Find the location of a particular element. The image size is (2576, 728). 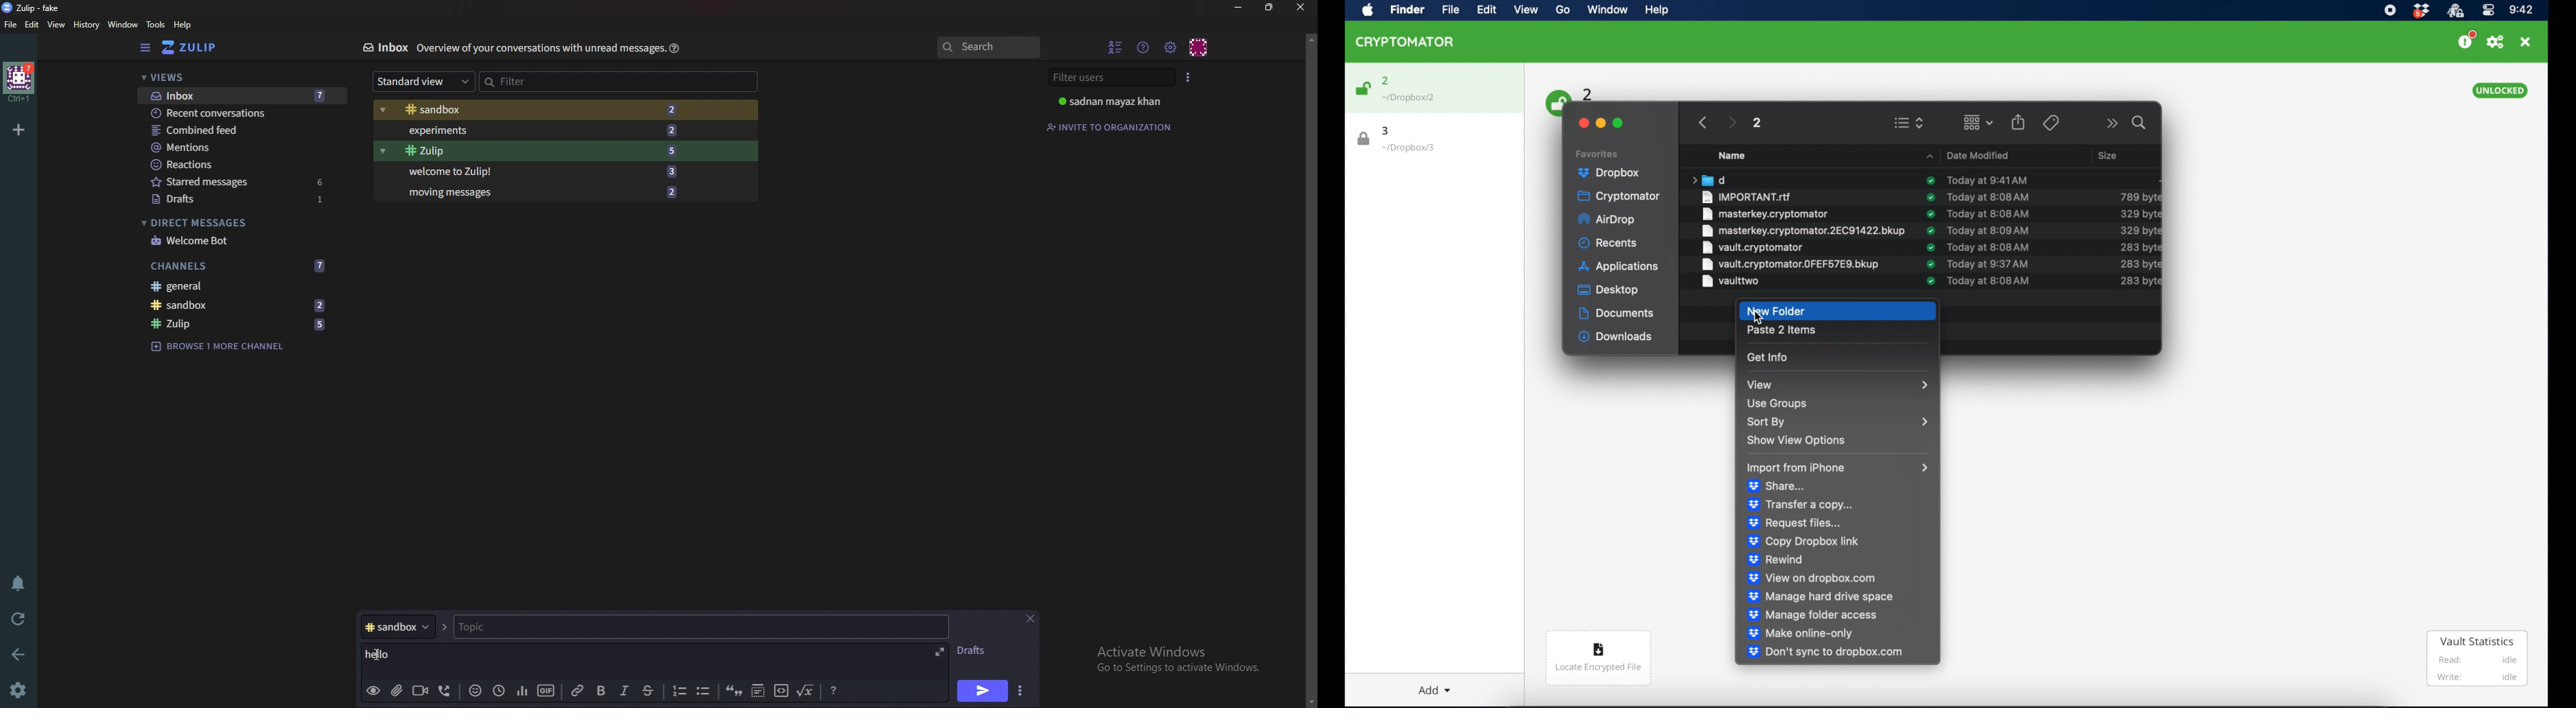

important is located at coordinates (1748, 197).